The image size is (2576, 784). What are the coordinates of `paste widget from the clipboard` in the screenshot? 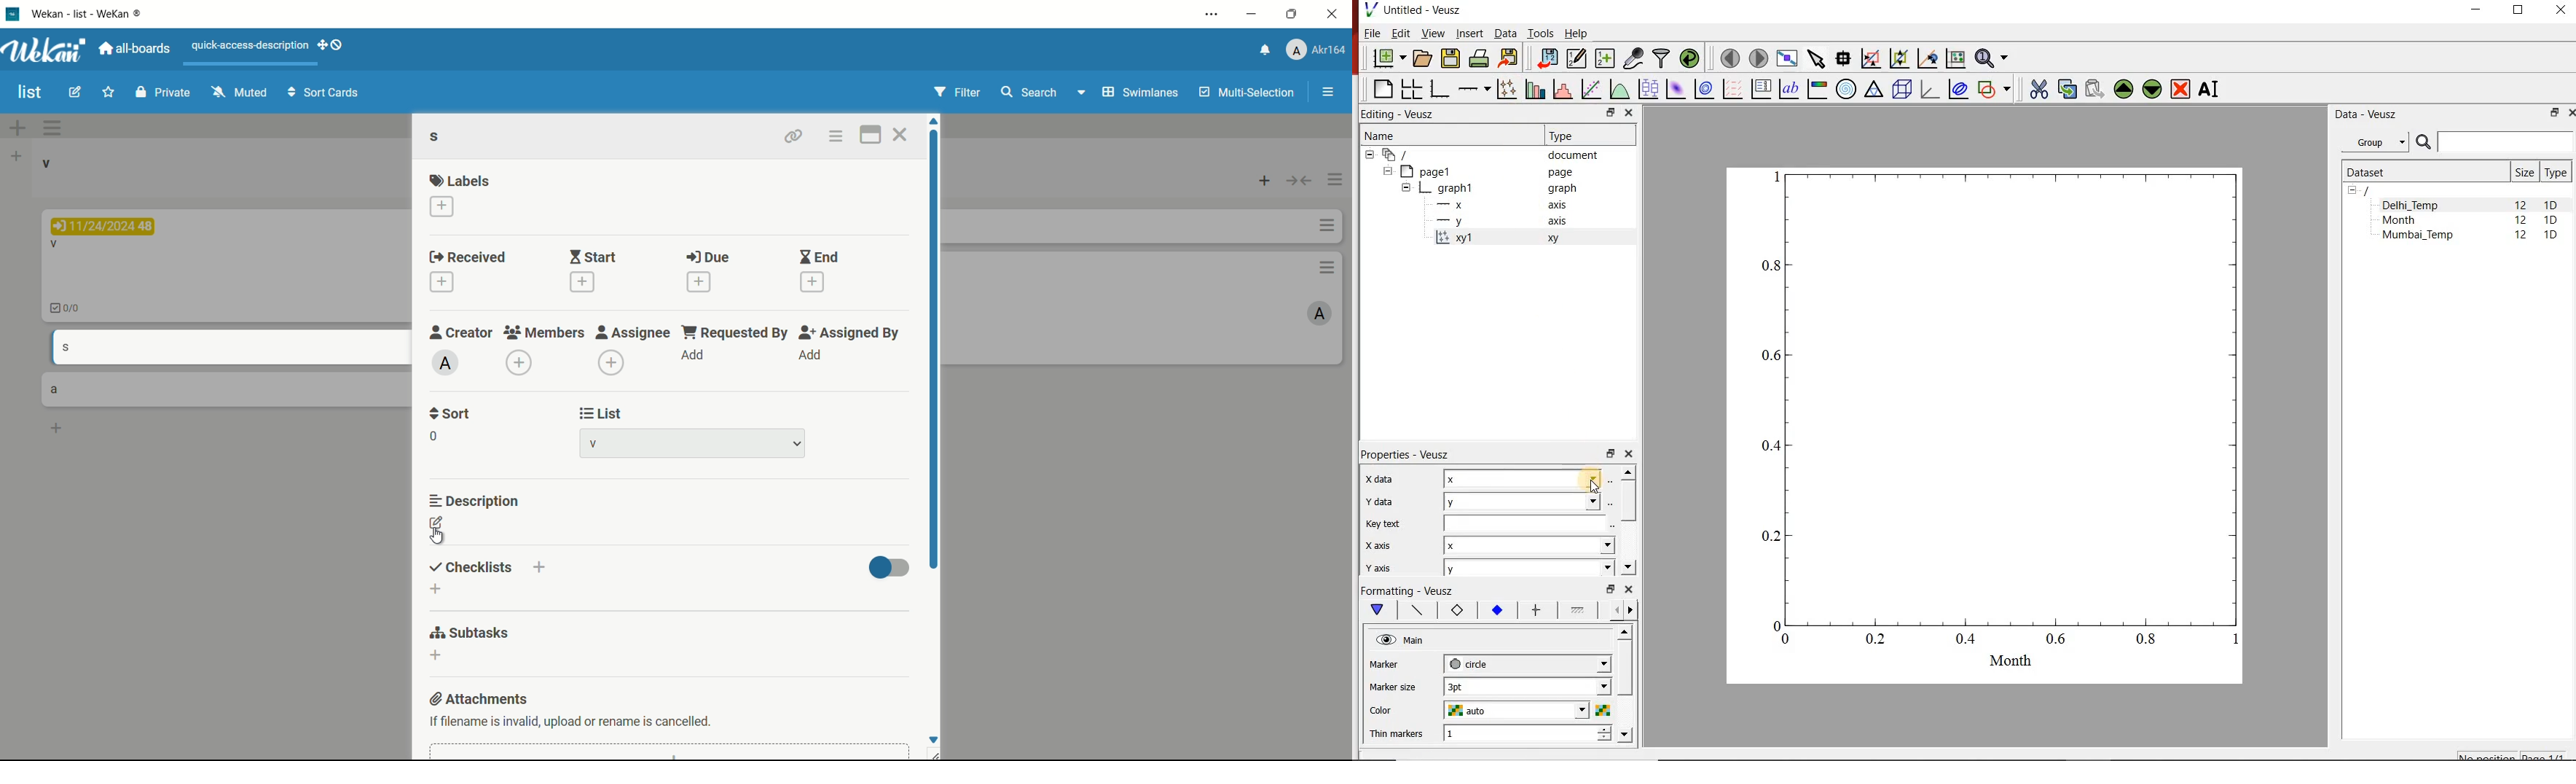 It's located at (2095, 88).